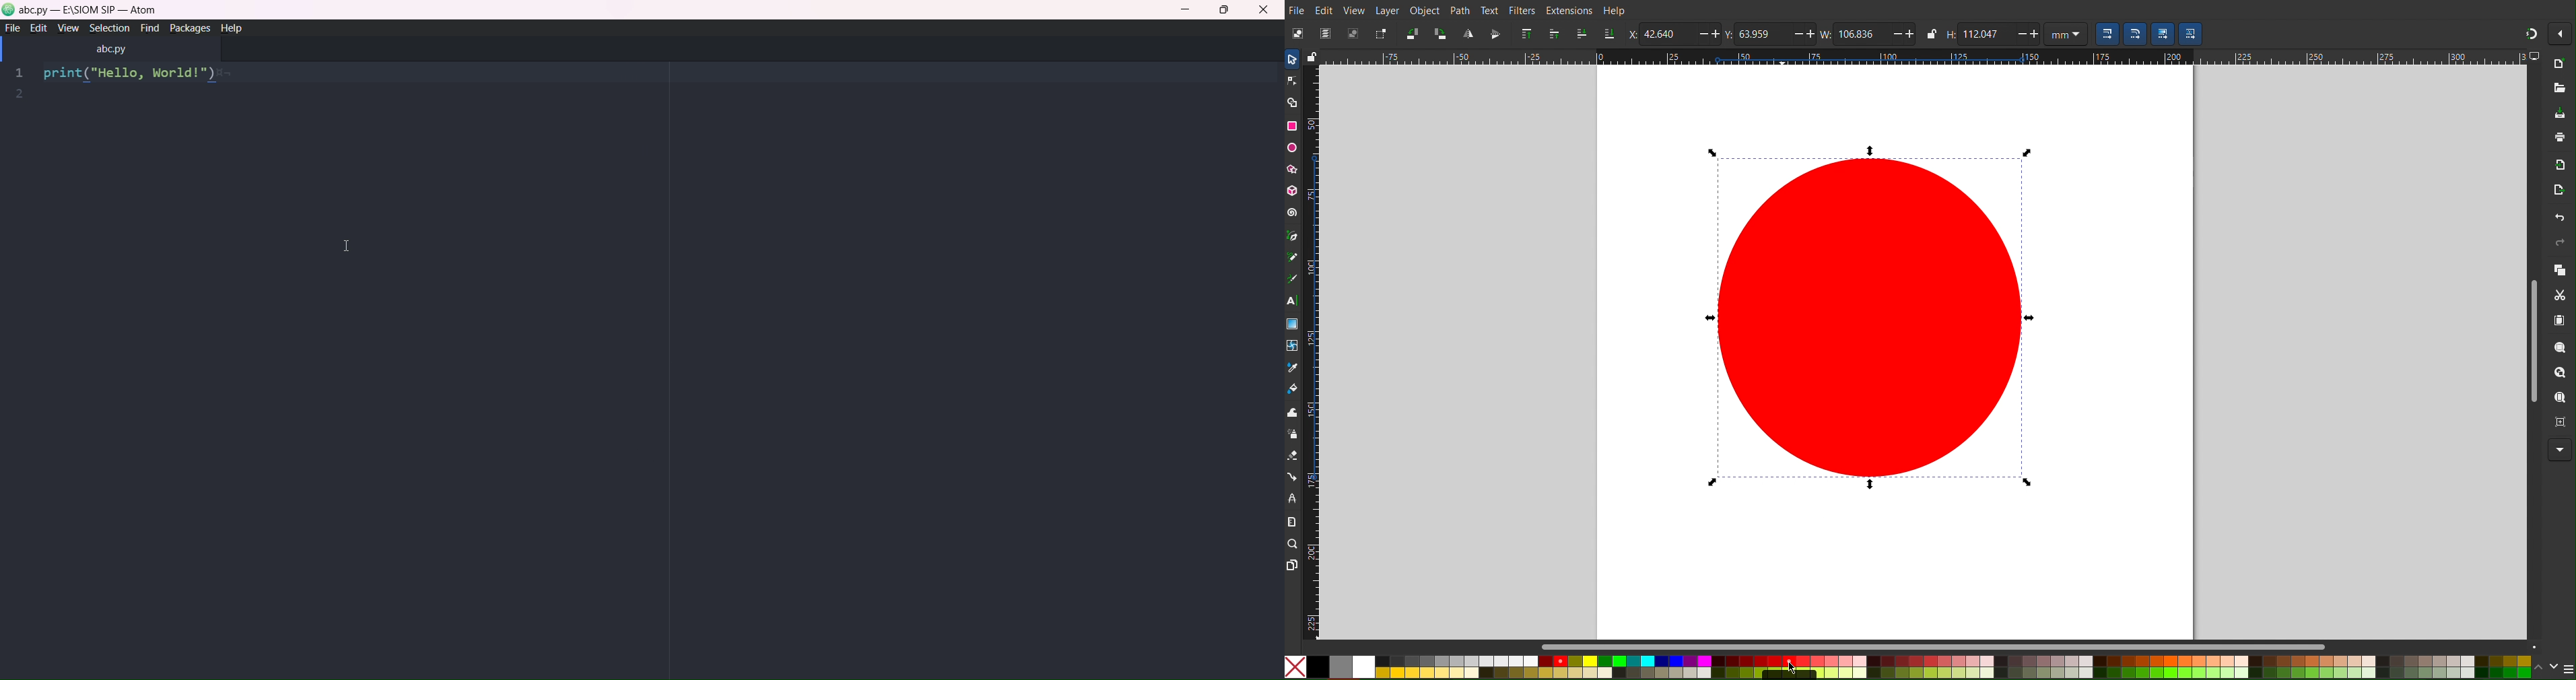  What do you see at coordinates (1355, 32) in the screenshot?
I see `Deselect` at bounding box center [1355, 32].